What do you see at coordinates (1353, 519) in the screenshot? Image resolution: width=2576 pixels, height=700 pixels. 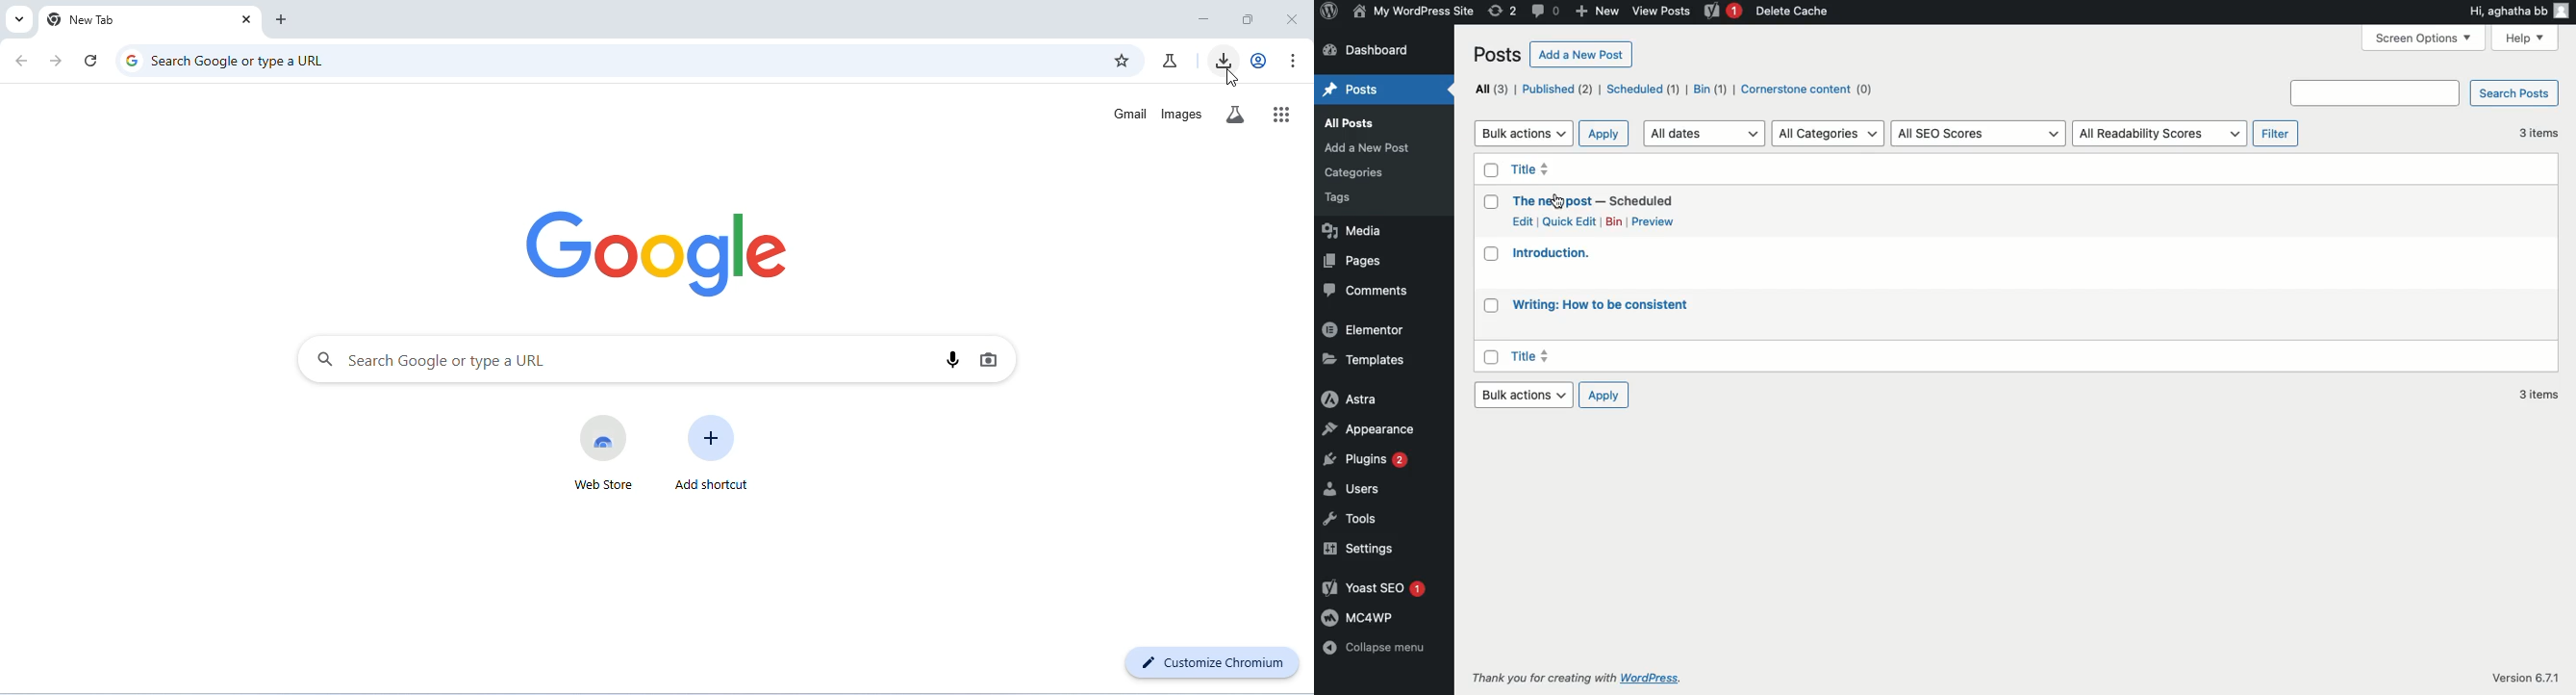 I see `Tools` at bounding box center [1353, 519].